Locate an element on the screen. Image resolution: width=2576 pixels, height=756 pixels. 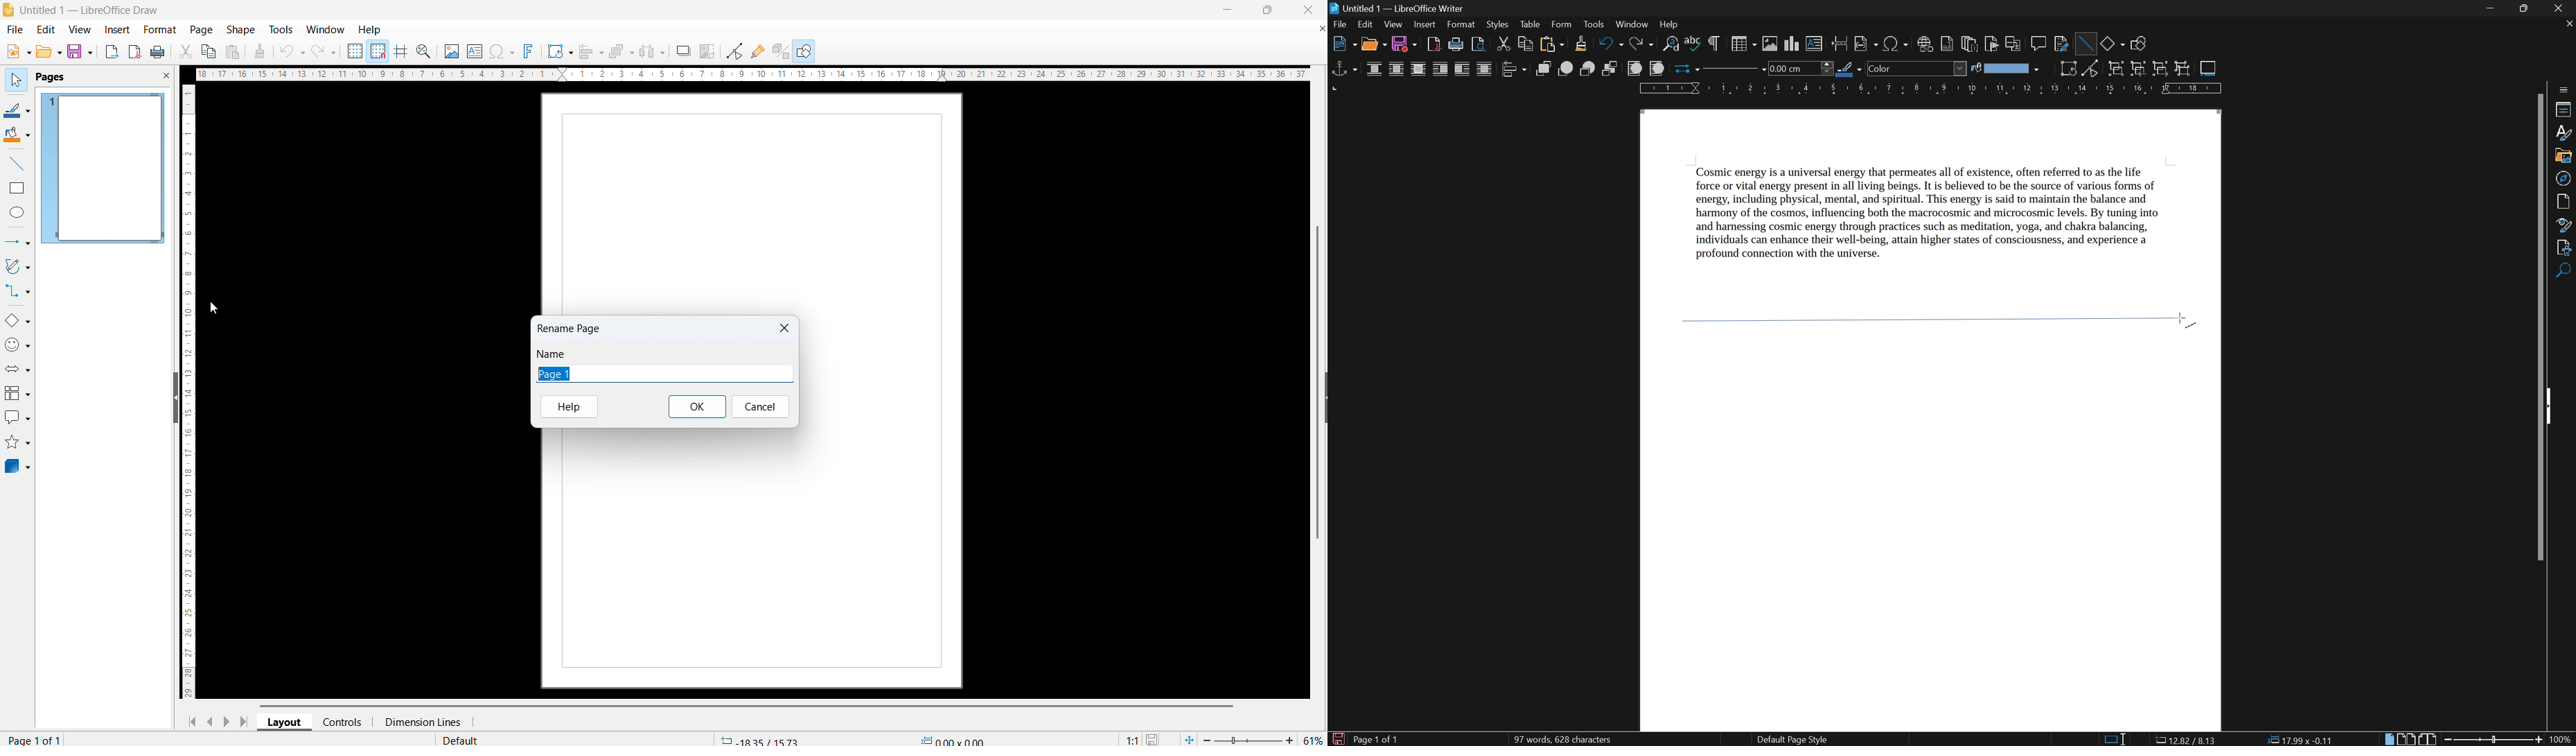
export is located at coordinates (112, 52).